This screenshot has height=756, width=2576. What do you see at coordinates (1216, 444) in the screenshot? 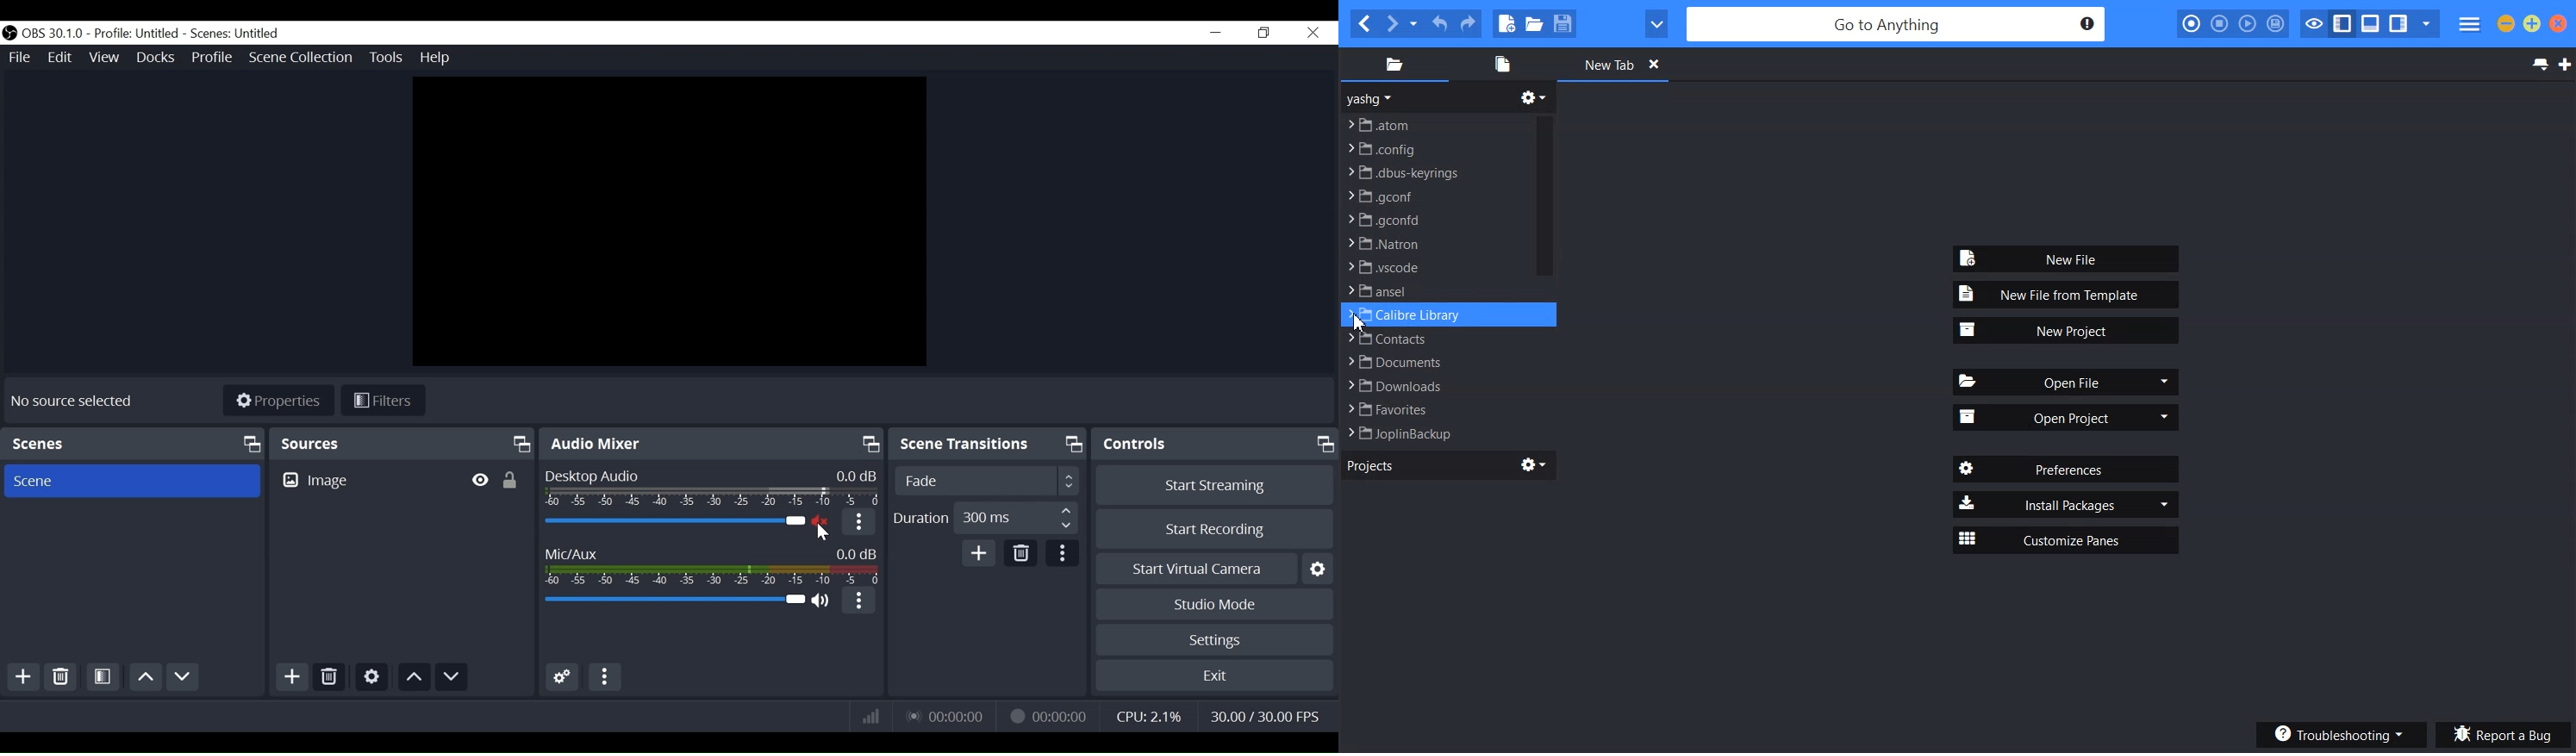
I see `Controls Panel` at bounding box center [1216, 444].